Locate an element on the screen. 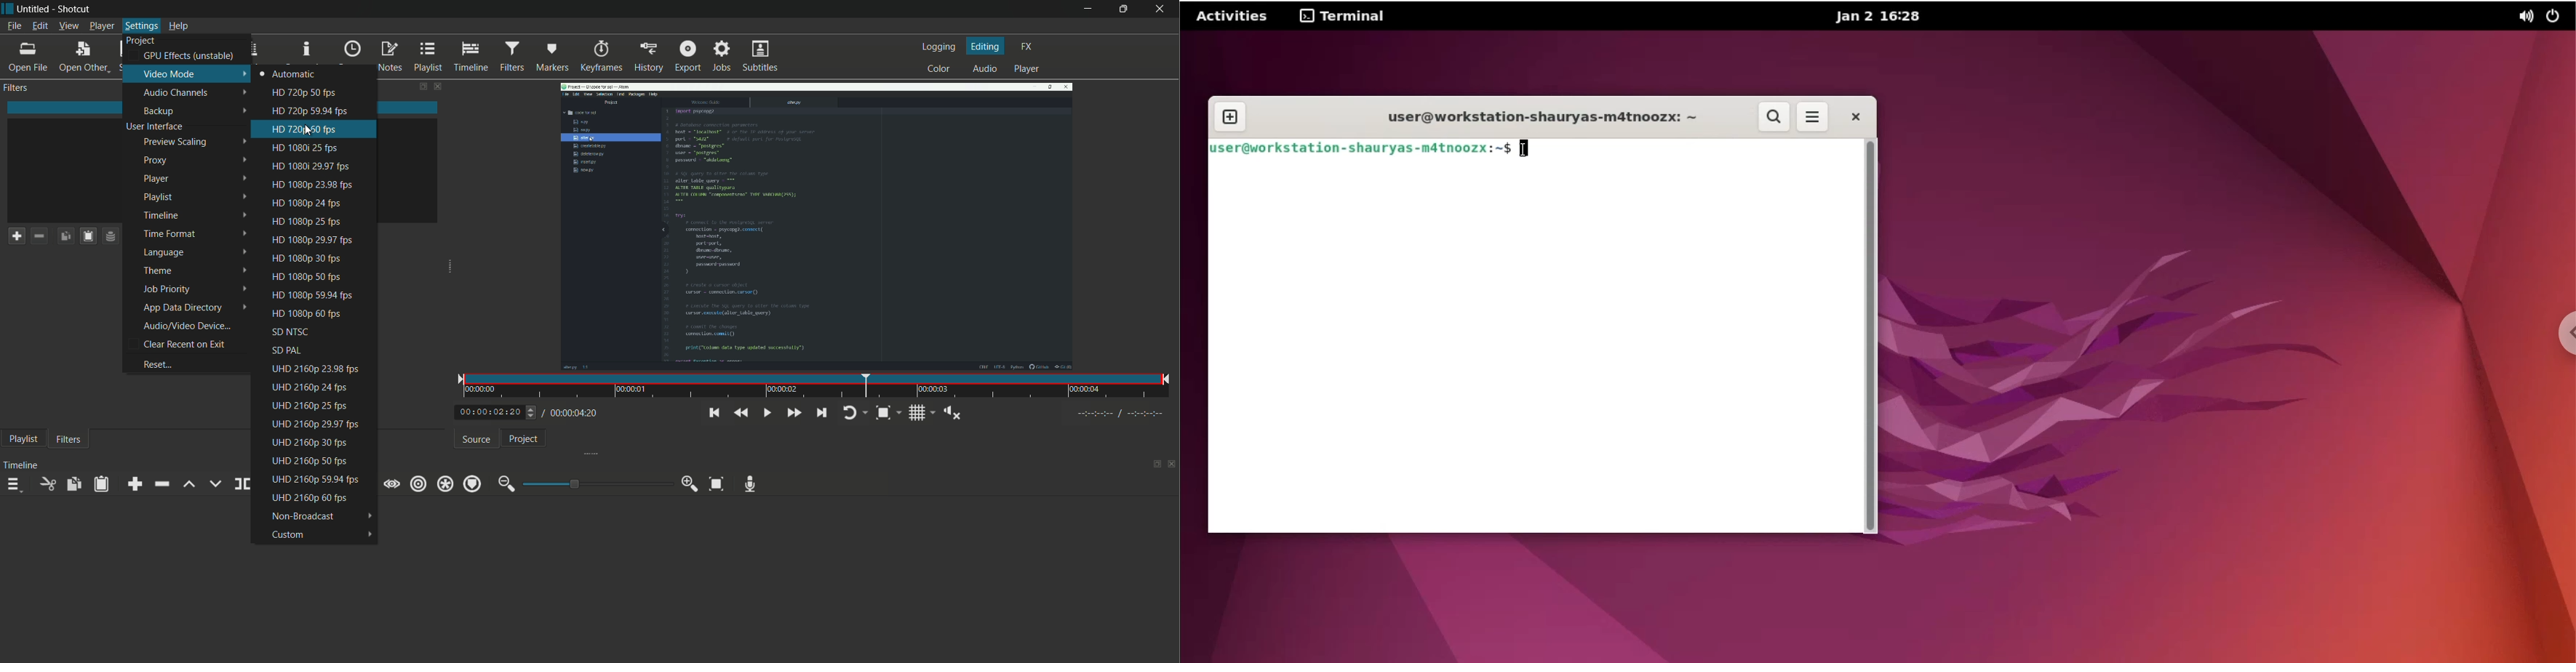 The image size is (2576, 672). clear recent on exit is located at coordinates (194, 344).